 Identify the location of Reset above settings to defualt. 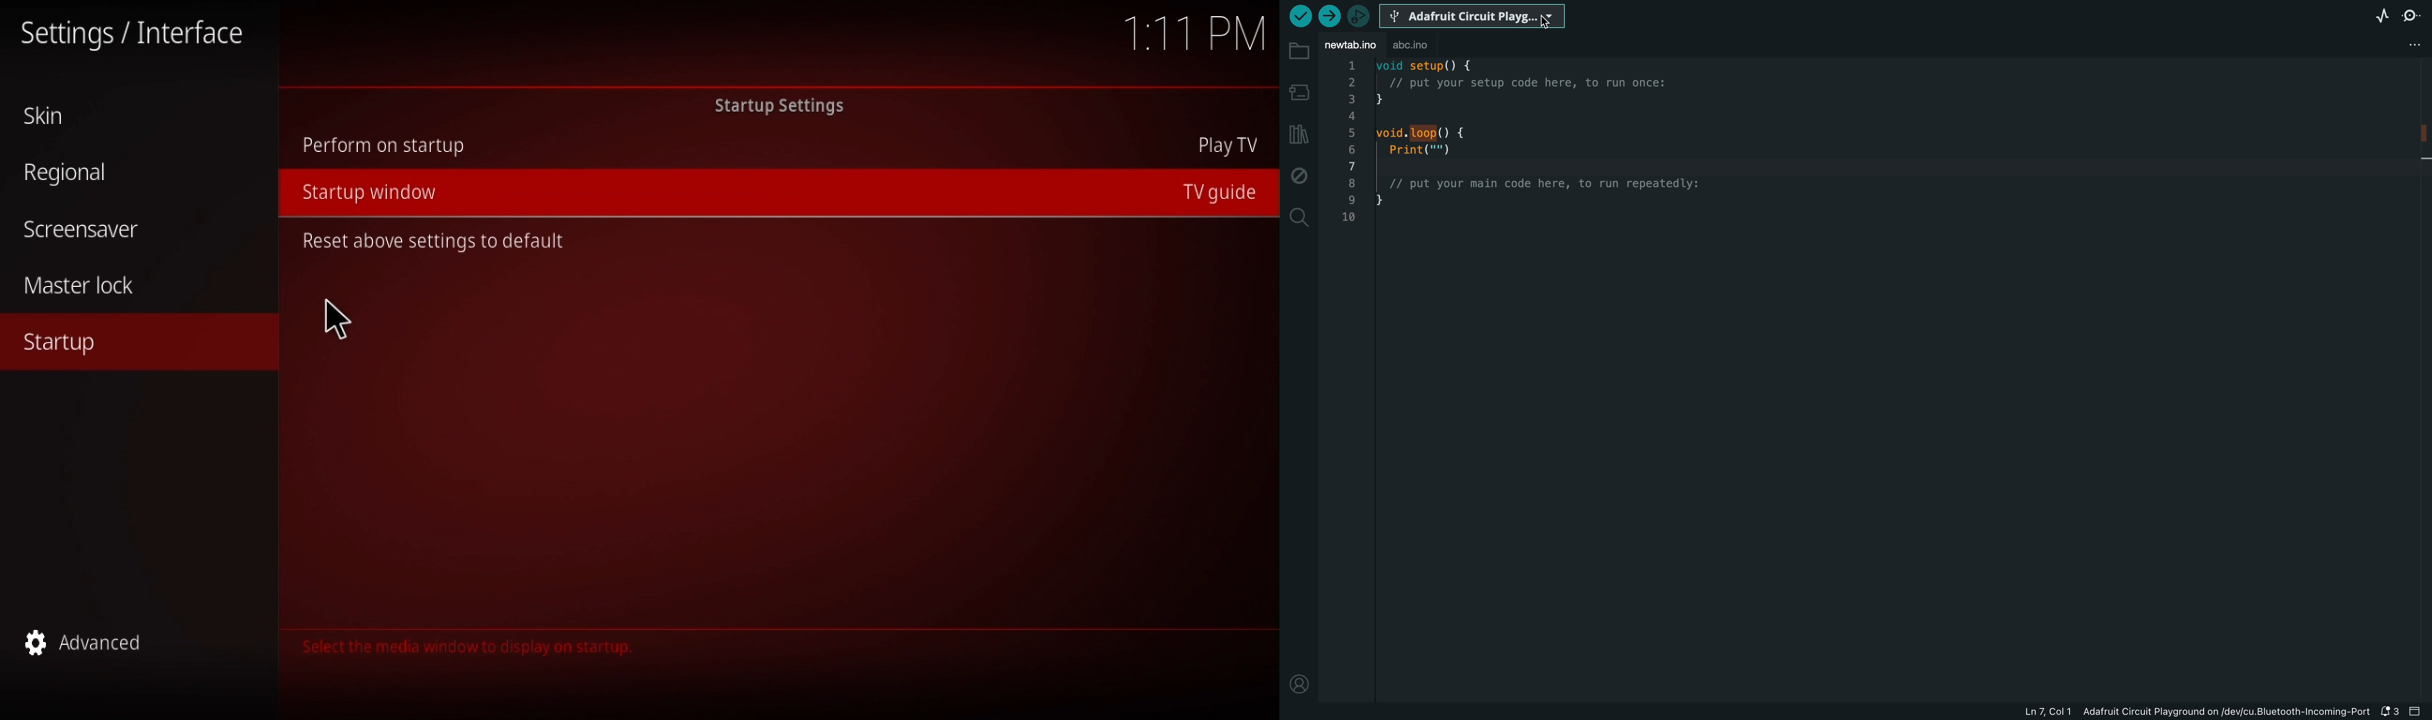
(434, 242).